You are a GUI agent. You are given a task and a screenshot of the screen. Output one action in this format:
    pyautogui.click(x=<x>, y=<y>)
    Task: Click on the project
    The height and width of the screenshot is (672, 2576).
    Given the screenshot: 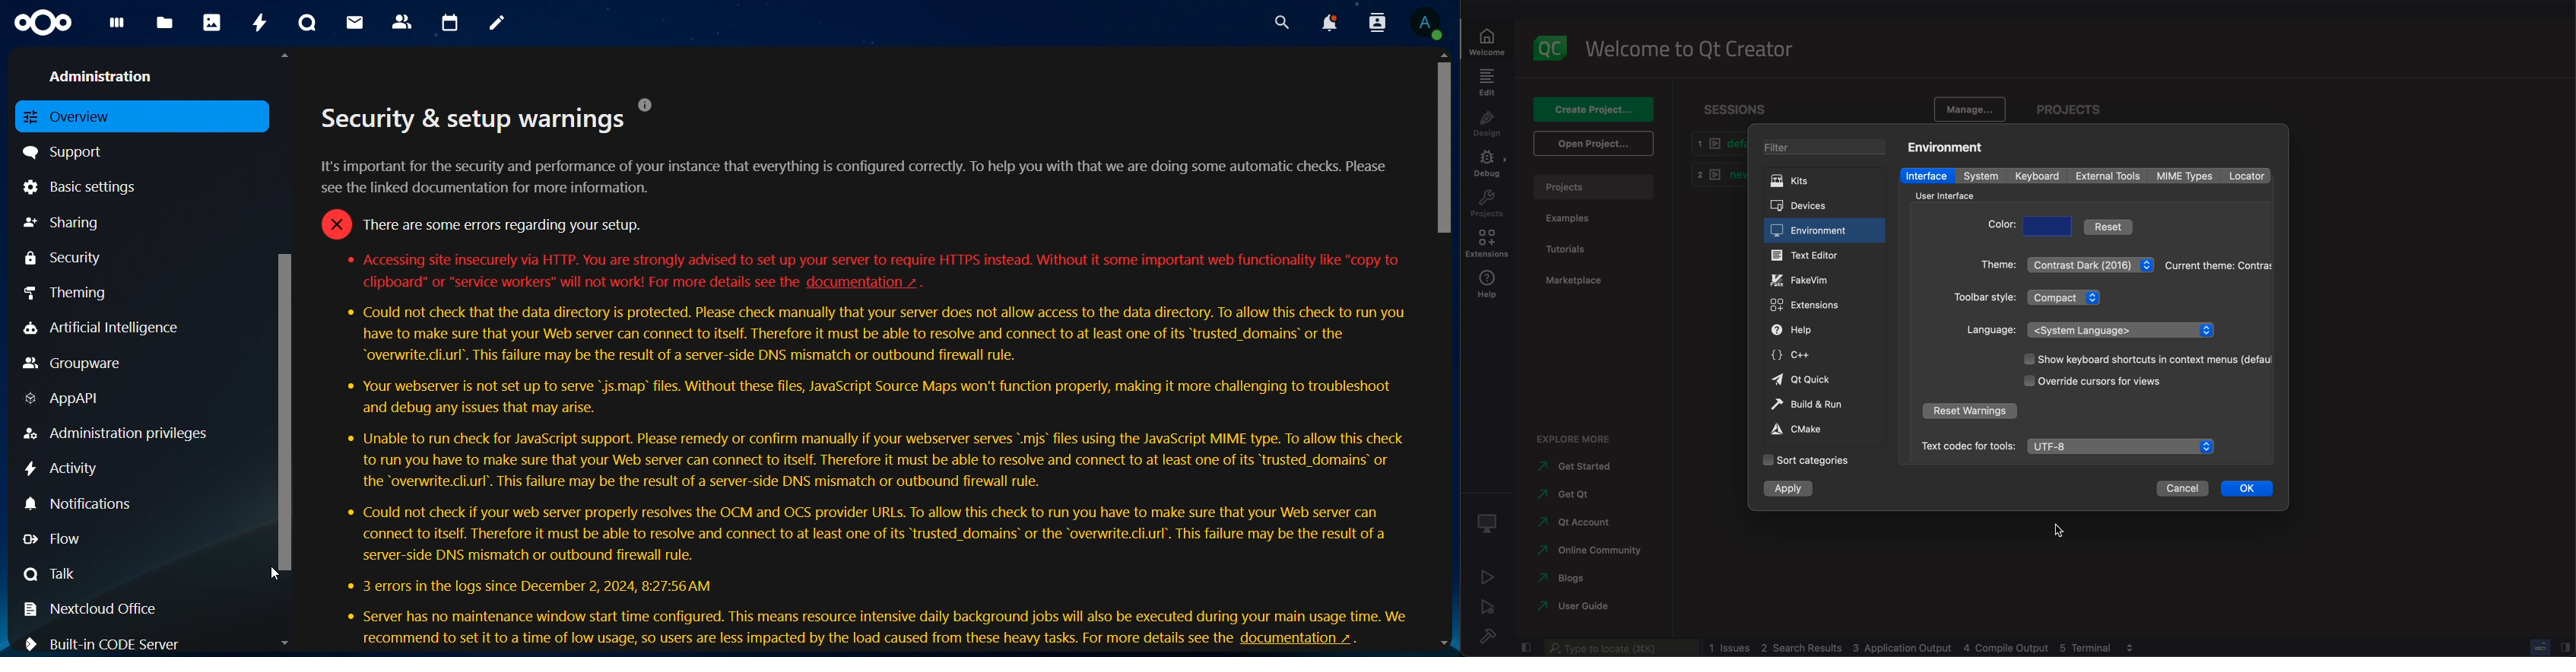 What is the action you would take?
    pyautogui.click(x=1593, y=185)
    